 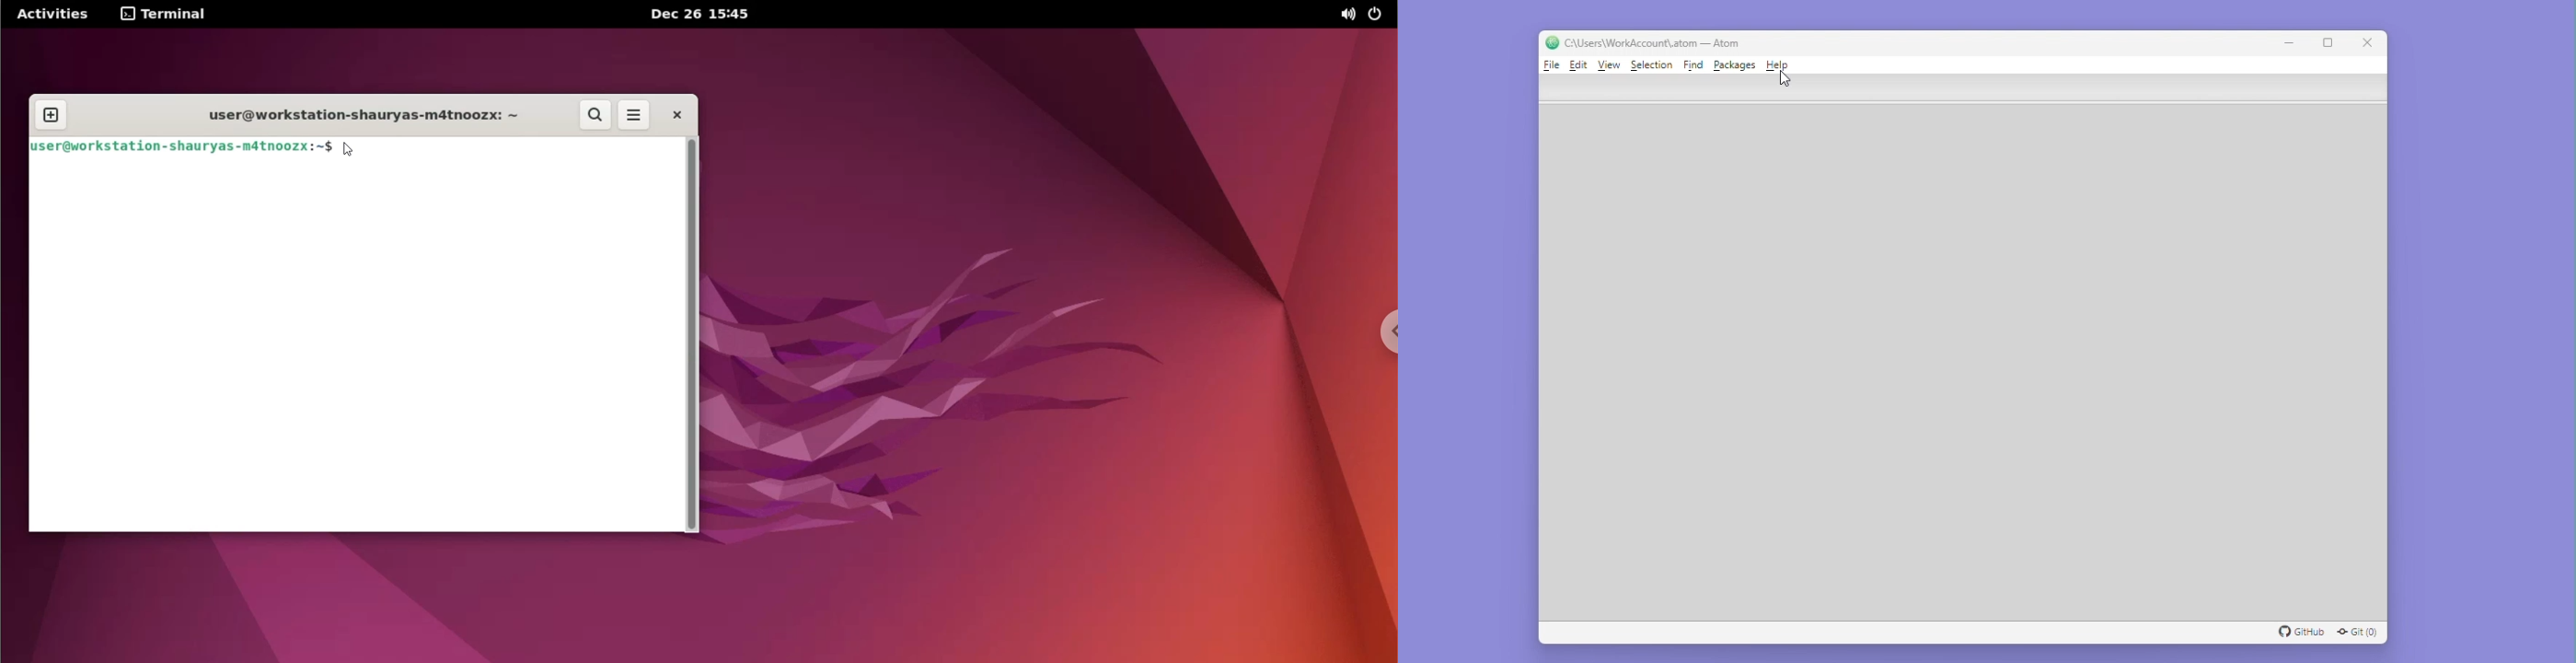 What do you see at coordinates (1346, 15) in the screenshot?
I see `sound options` at bounding box center [1346, 15].